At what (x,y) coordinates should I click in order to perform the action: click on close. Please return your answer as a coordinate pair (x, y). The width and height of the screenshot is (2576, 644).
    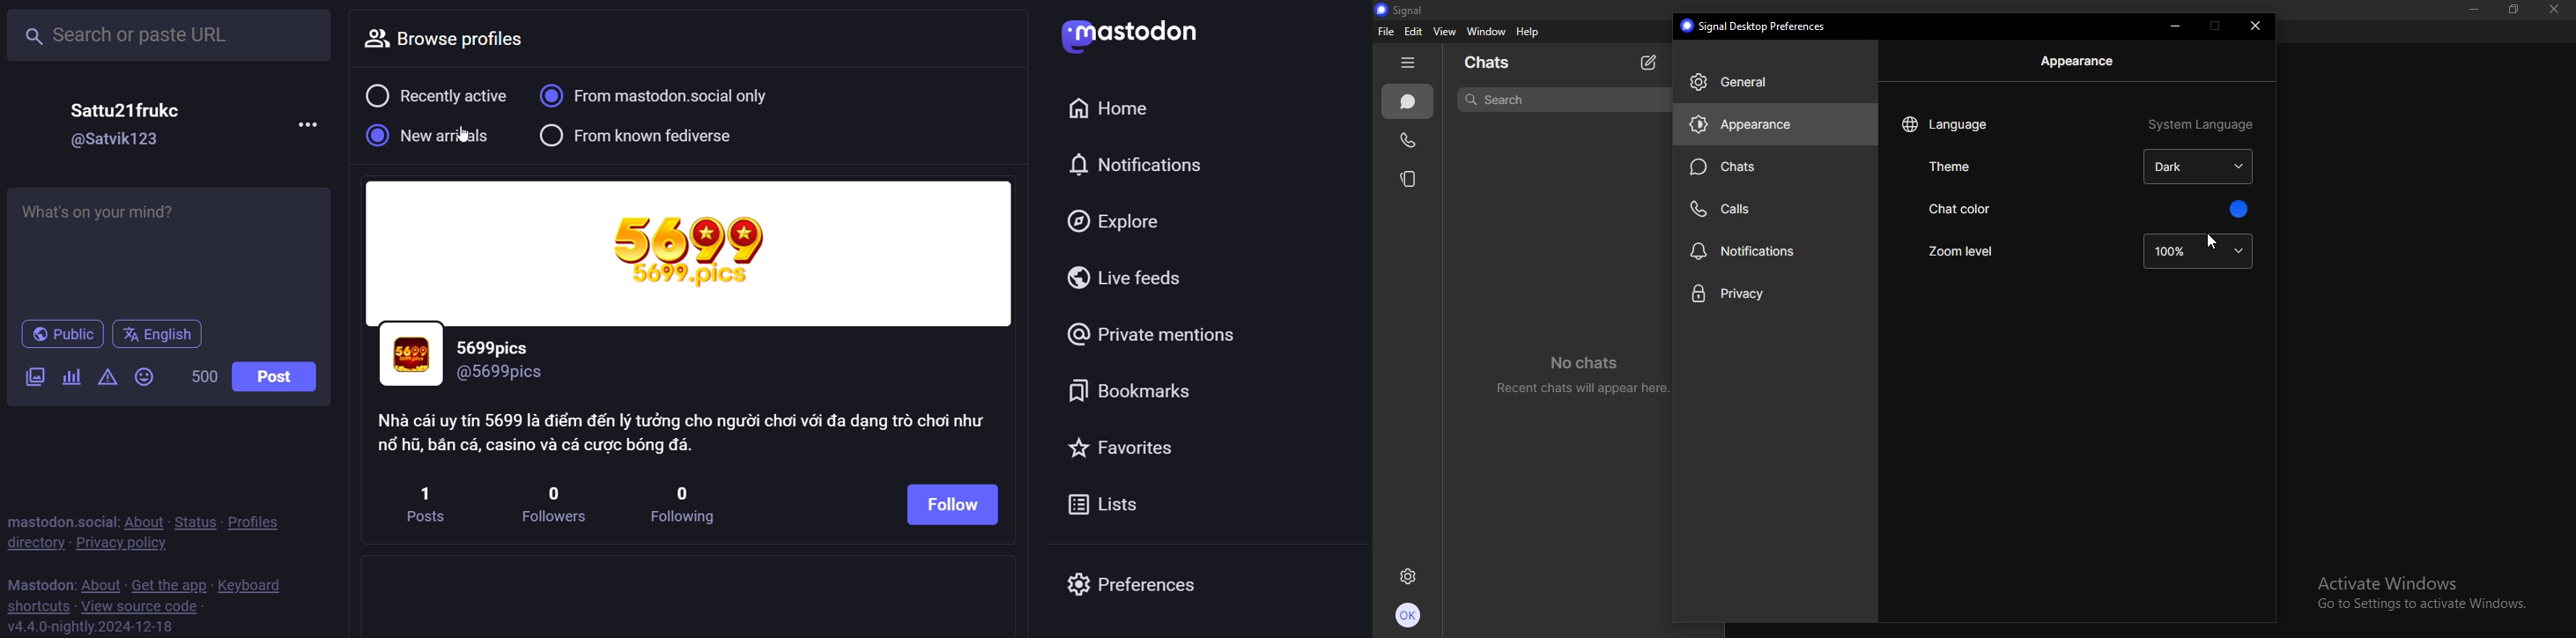
    Looking at the image, I should click on (2258, 26).